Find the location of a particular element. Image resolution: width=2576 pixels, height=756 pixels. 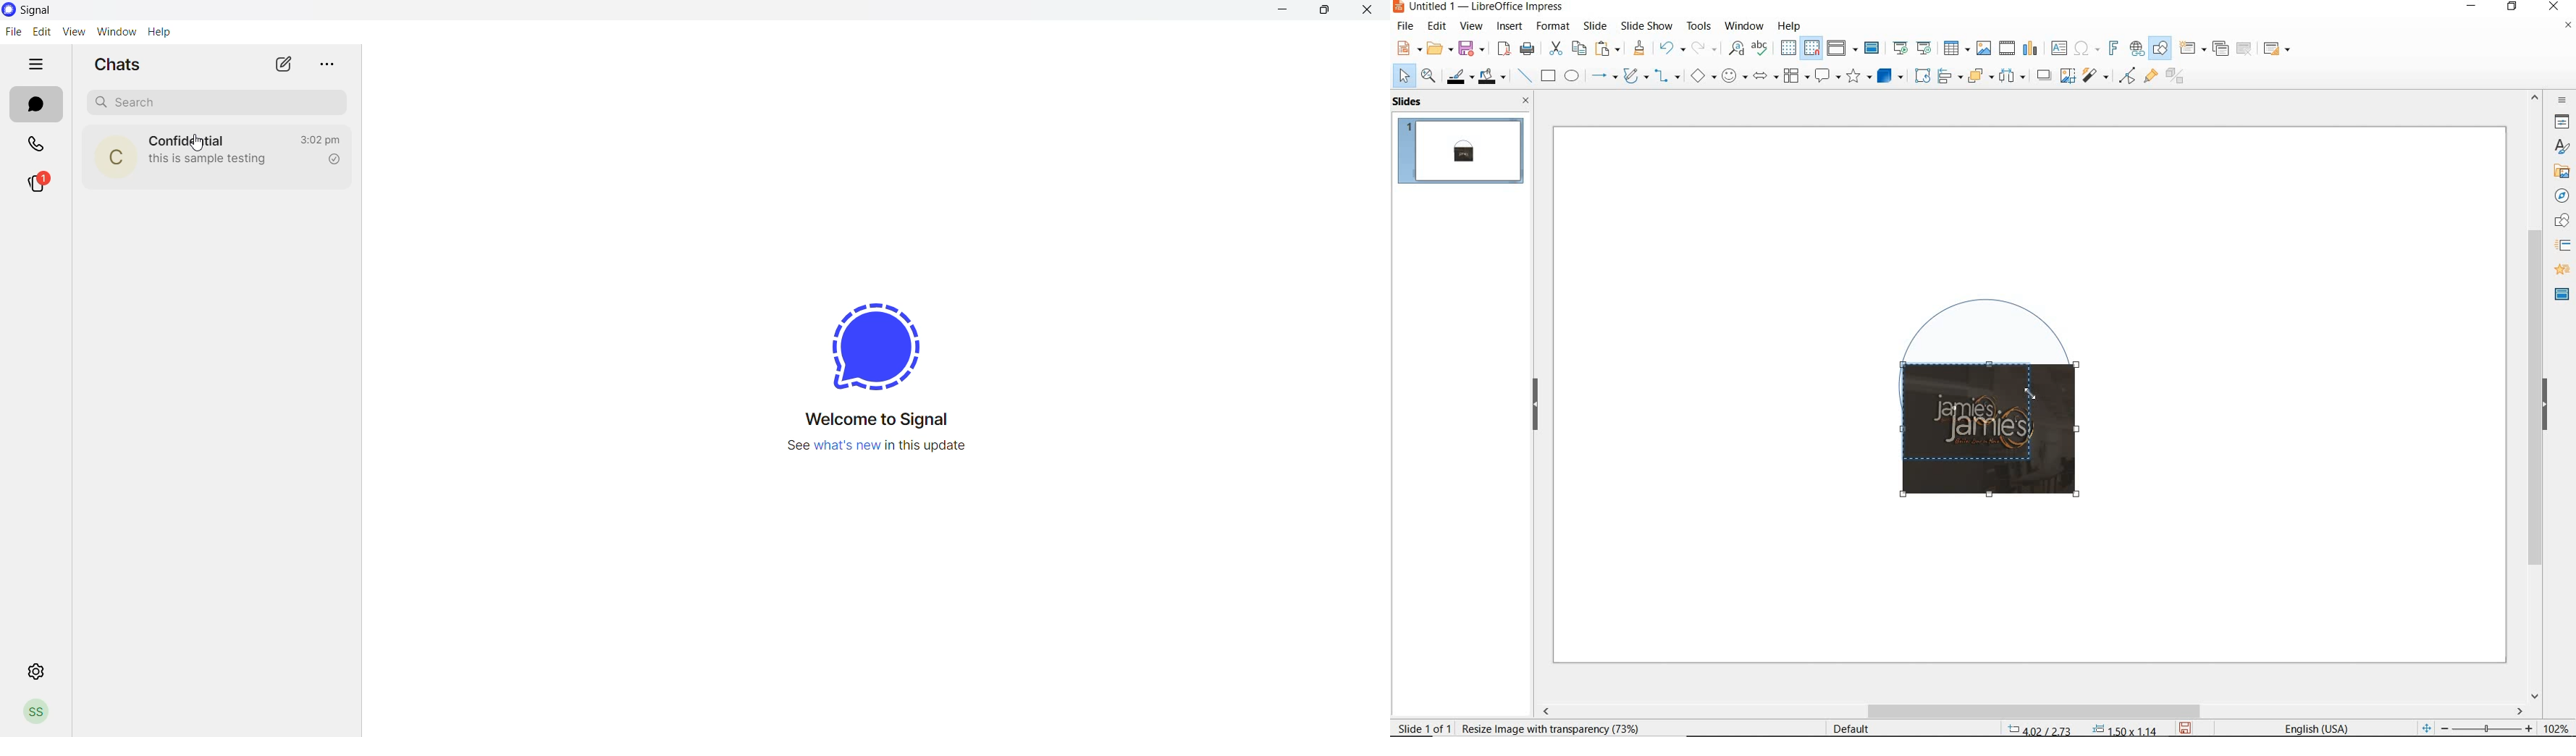

calls is located at coordinates (34, 146).